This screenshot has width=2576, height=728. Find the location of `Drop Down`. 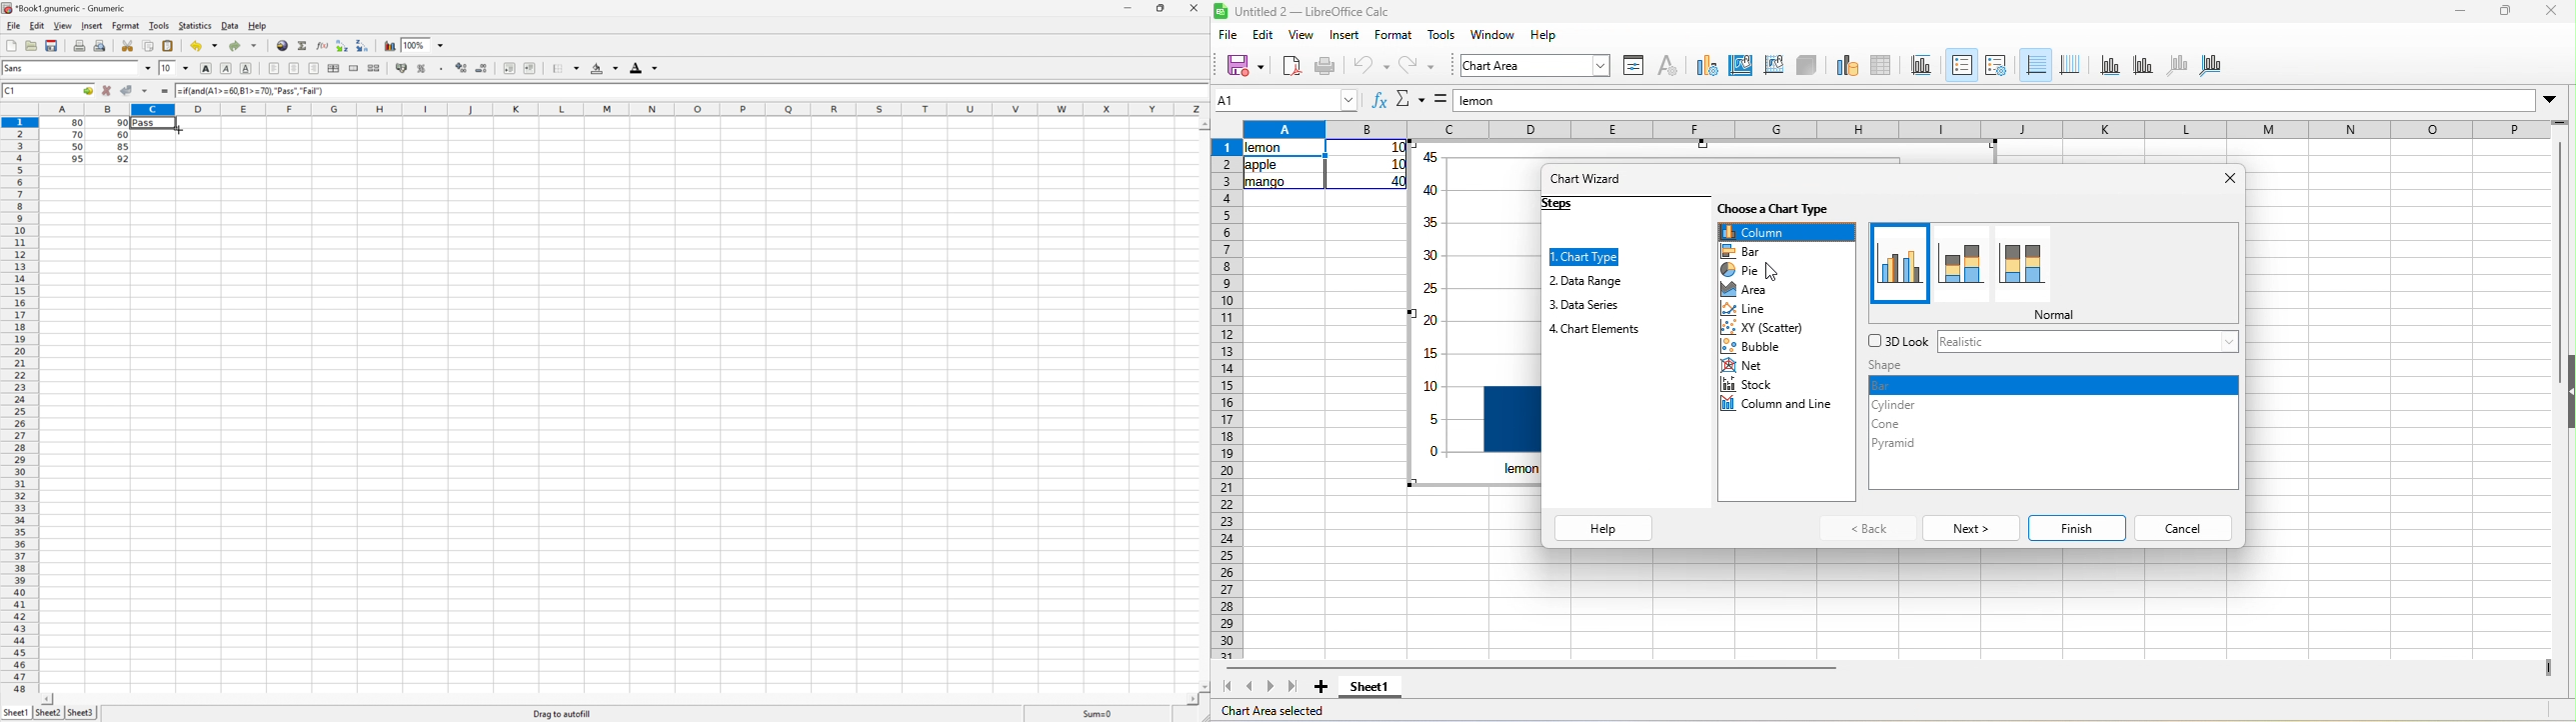

Drop Down is located at coordinates (149, 69).